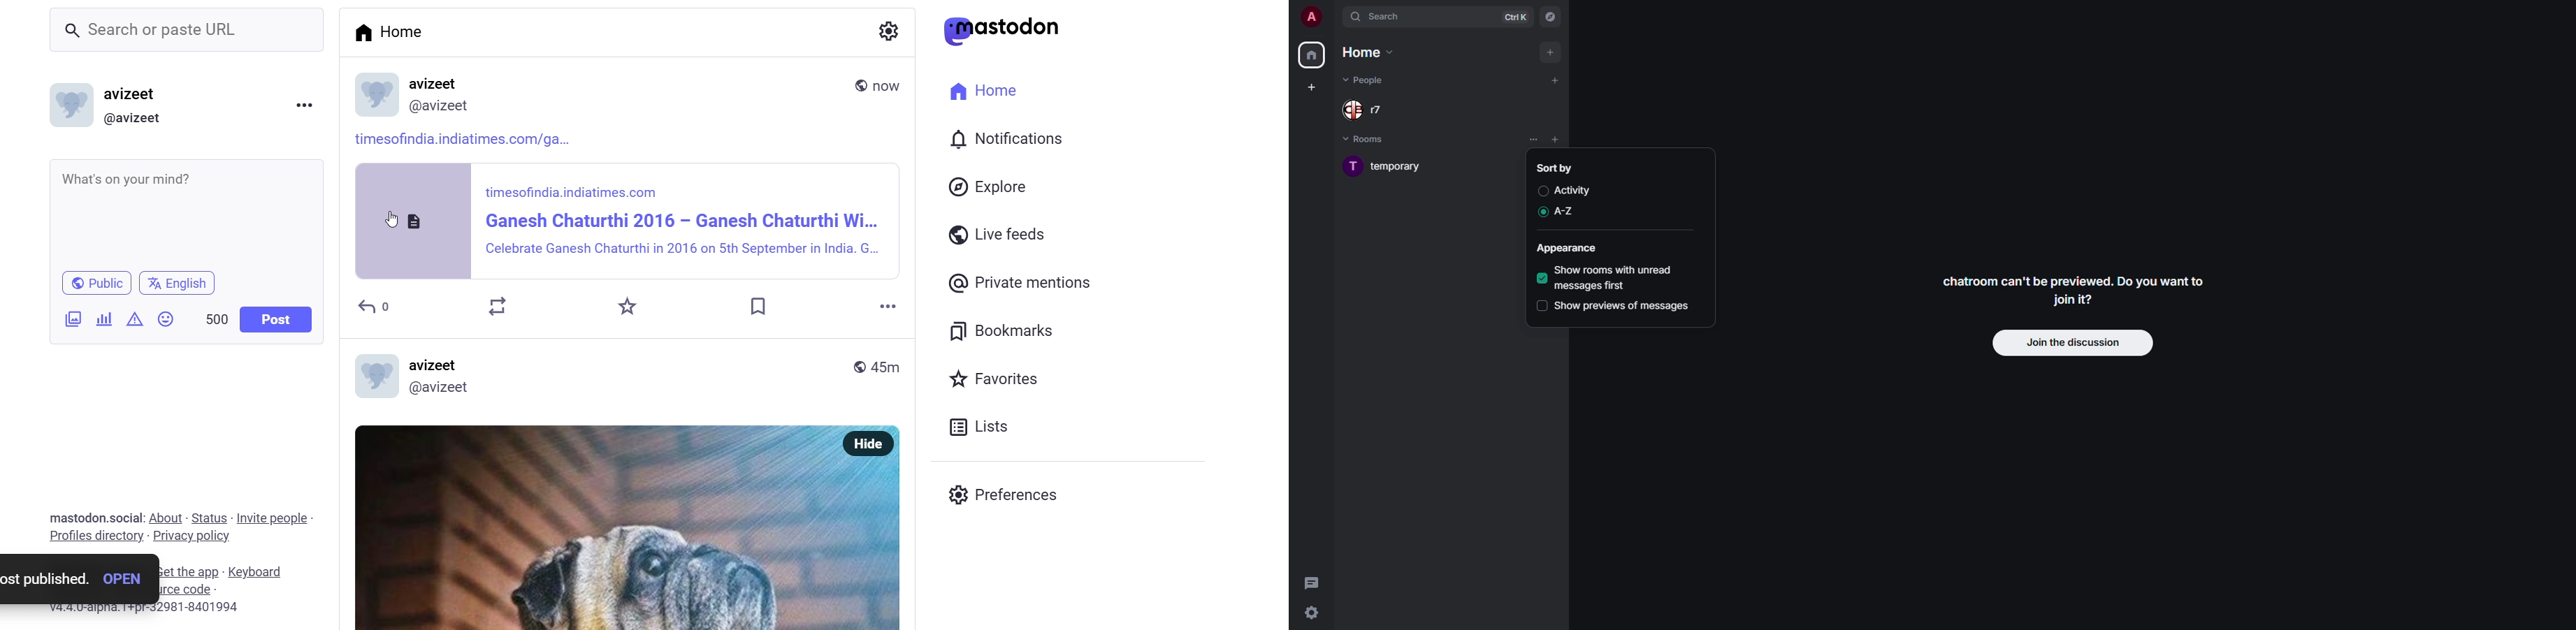  I want to click on Explore, so click(1022, 187).